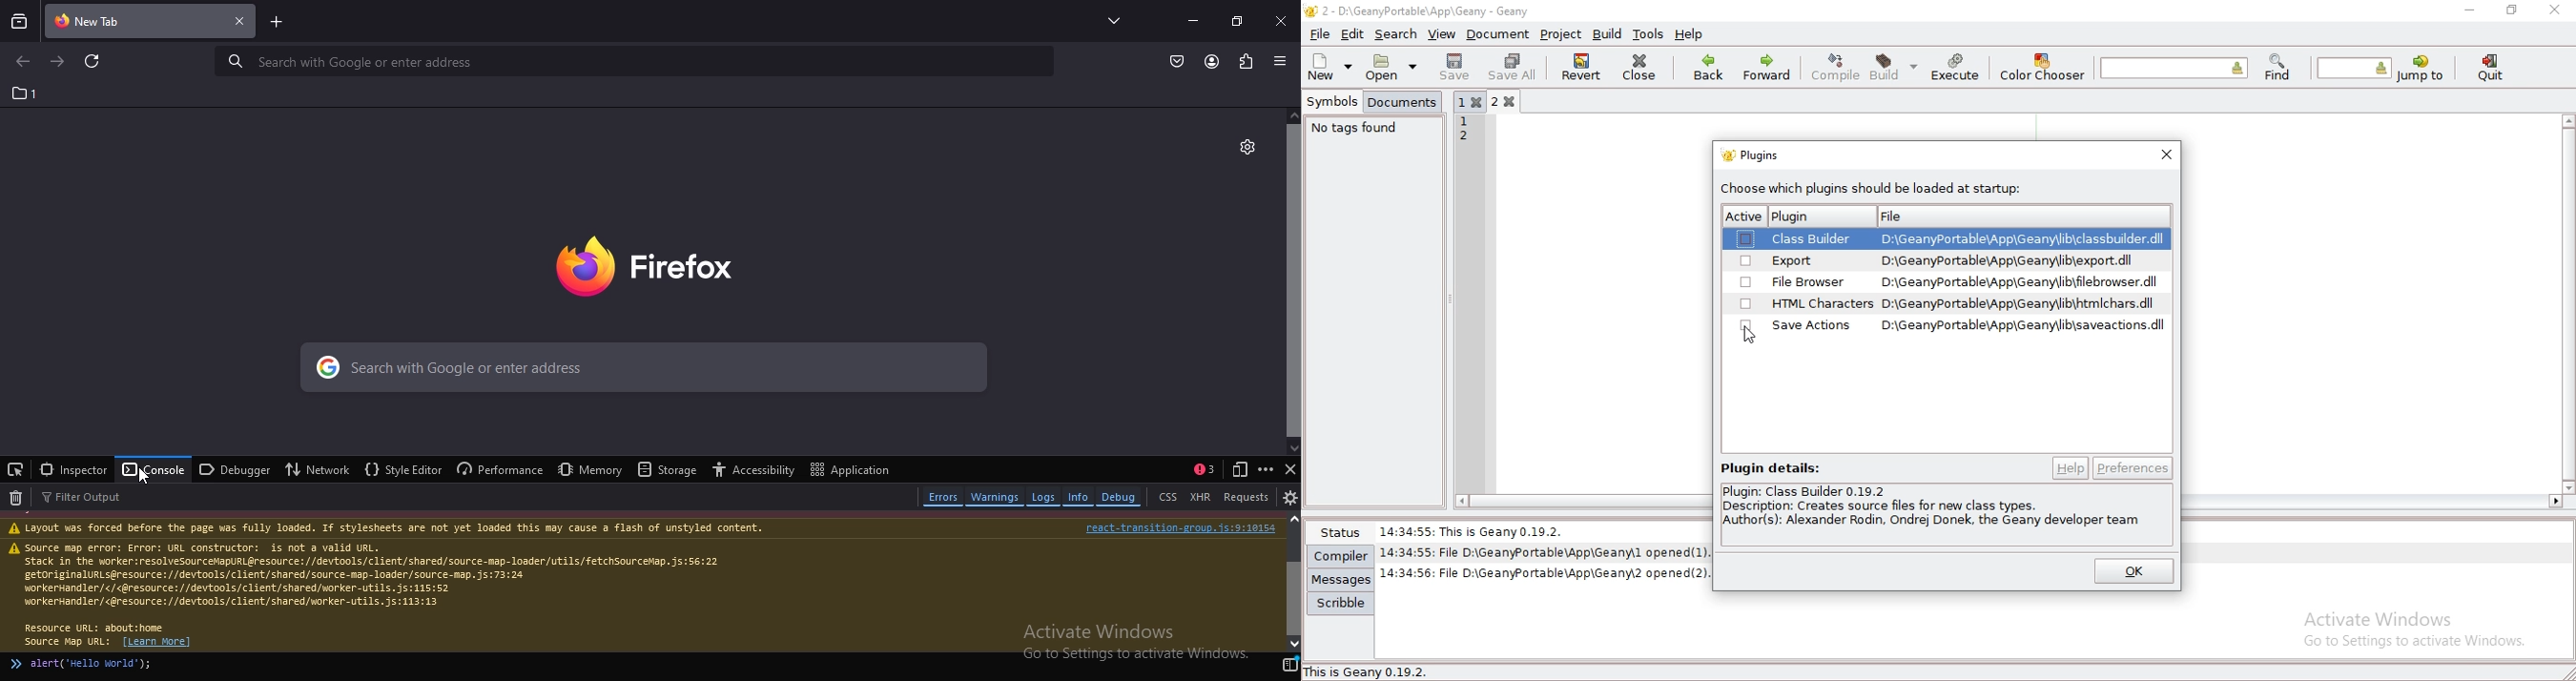 Image resolution: width=2576 pixels, height=700 pixels. What do you see at coordinates (1355, 128) in the screenshot?
I see `no tags found` at bounding box center [1355, 128].